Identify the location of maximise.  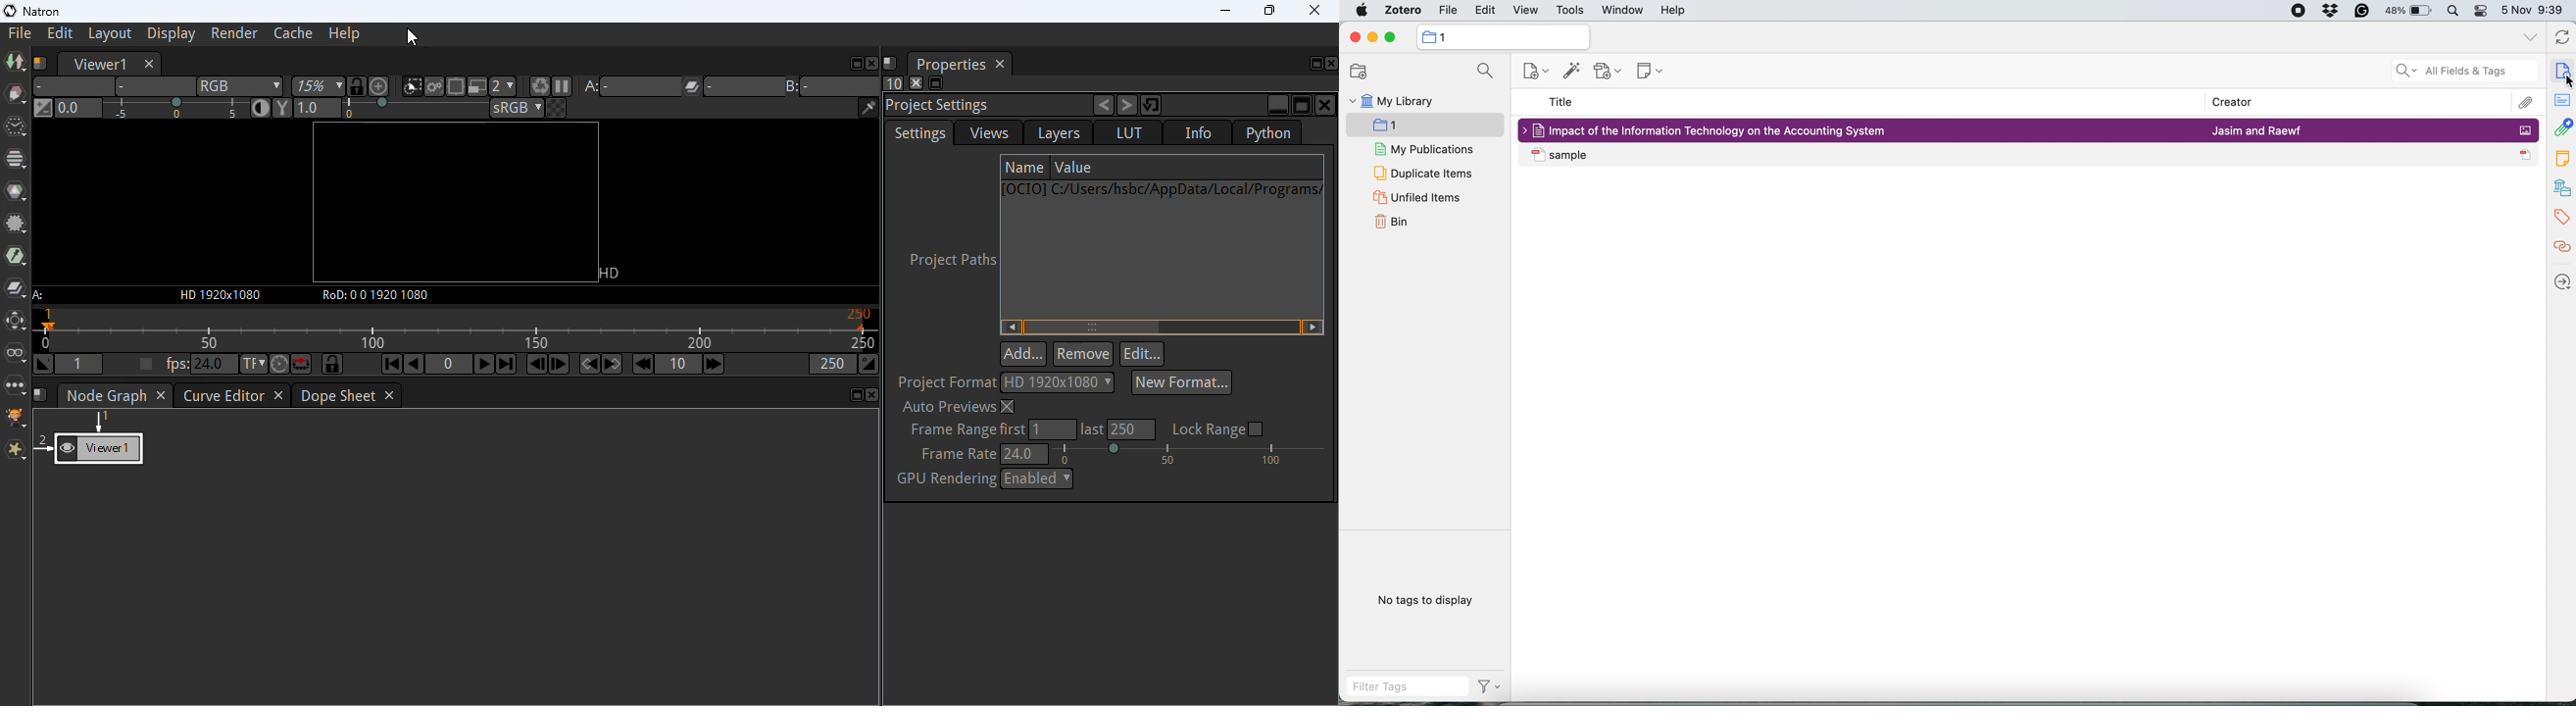
(1391, 37).